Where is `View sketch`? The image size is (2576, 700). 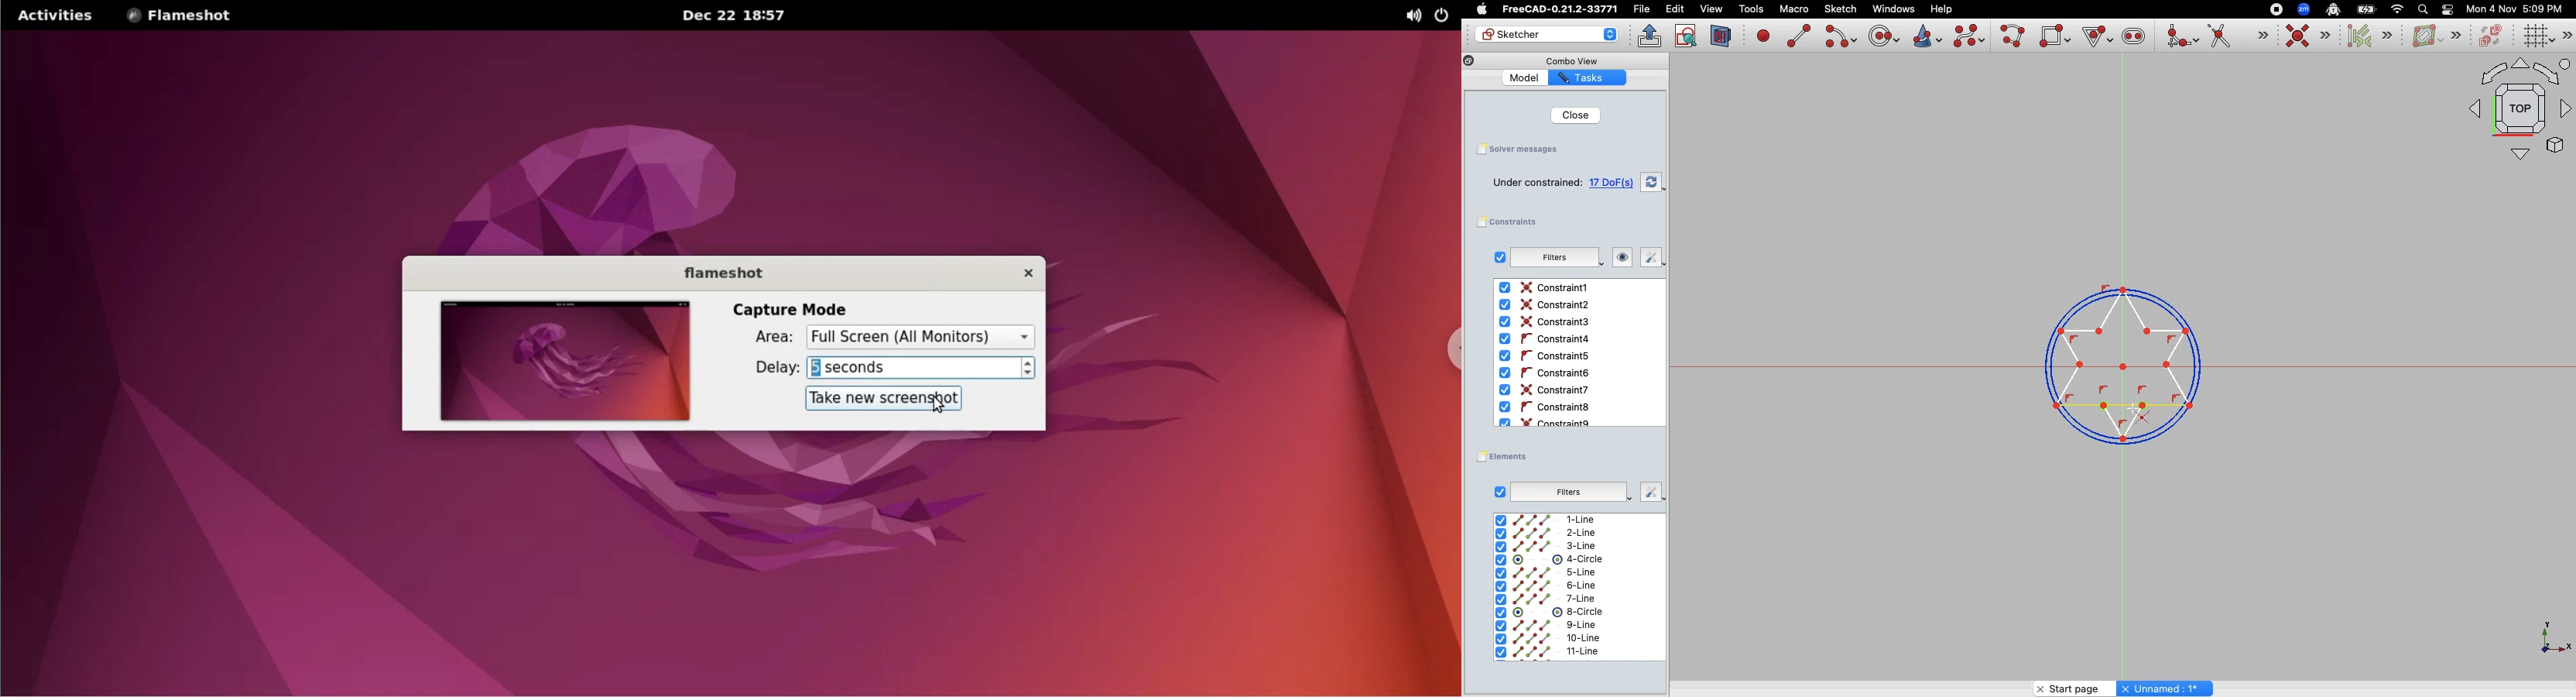 View sketch is located at coordinates (1687, 36).